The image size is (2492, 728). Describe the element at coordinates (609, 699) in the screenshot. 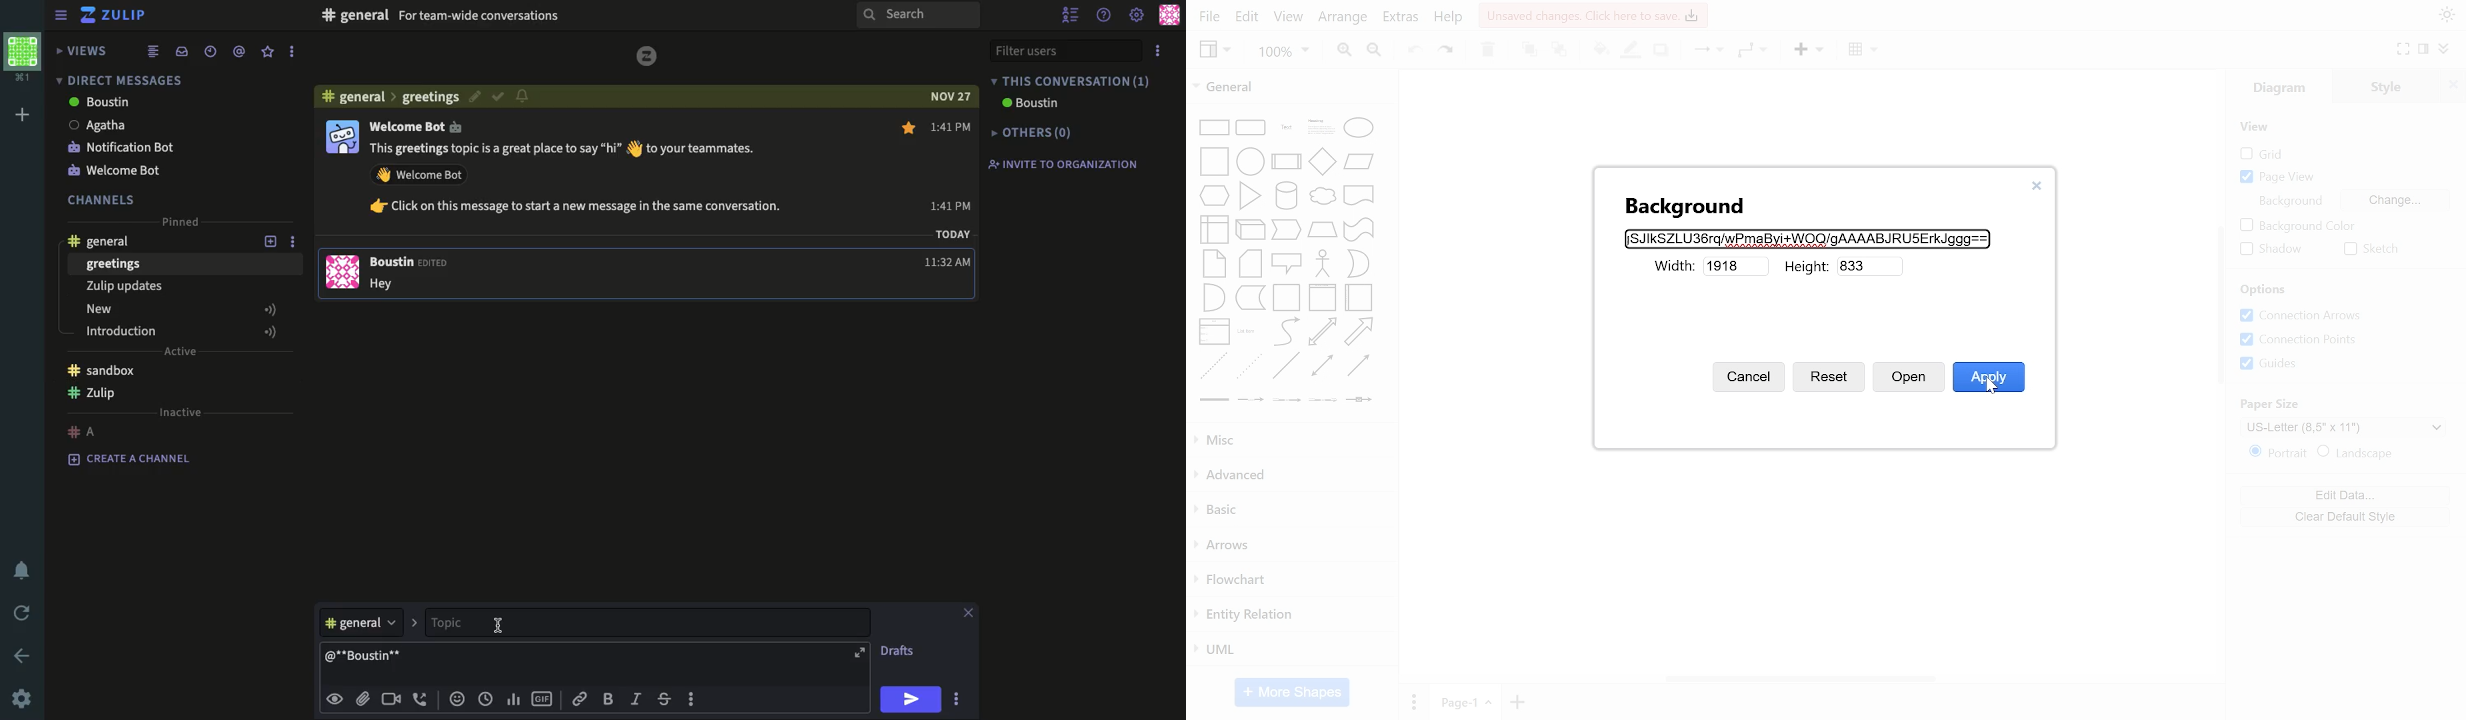

I see `bold` at that location.